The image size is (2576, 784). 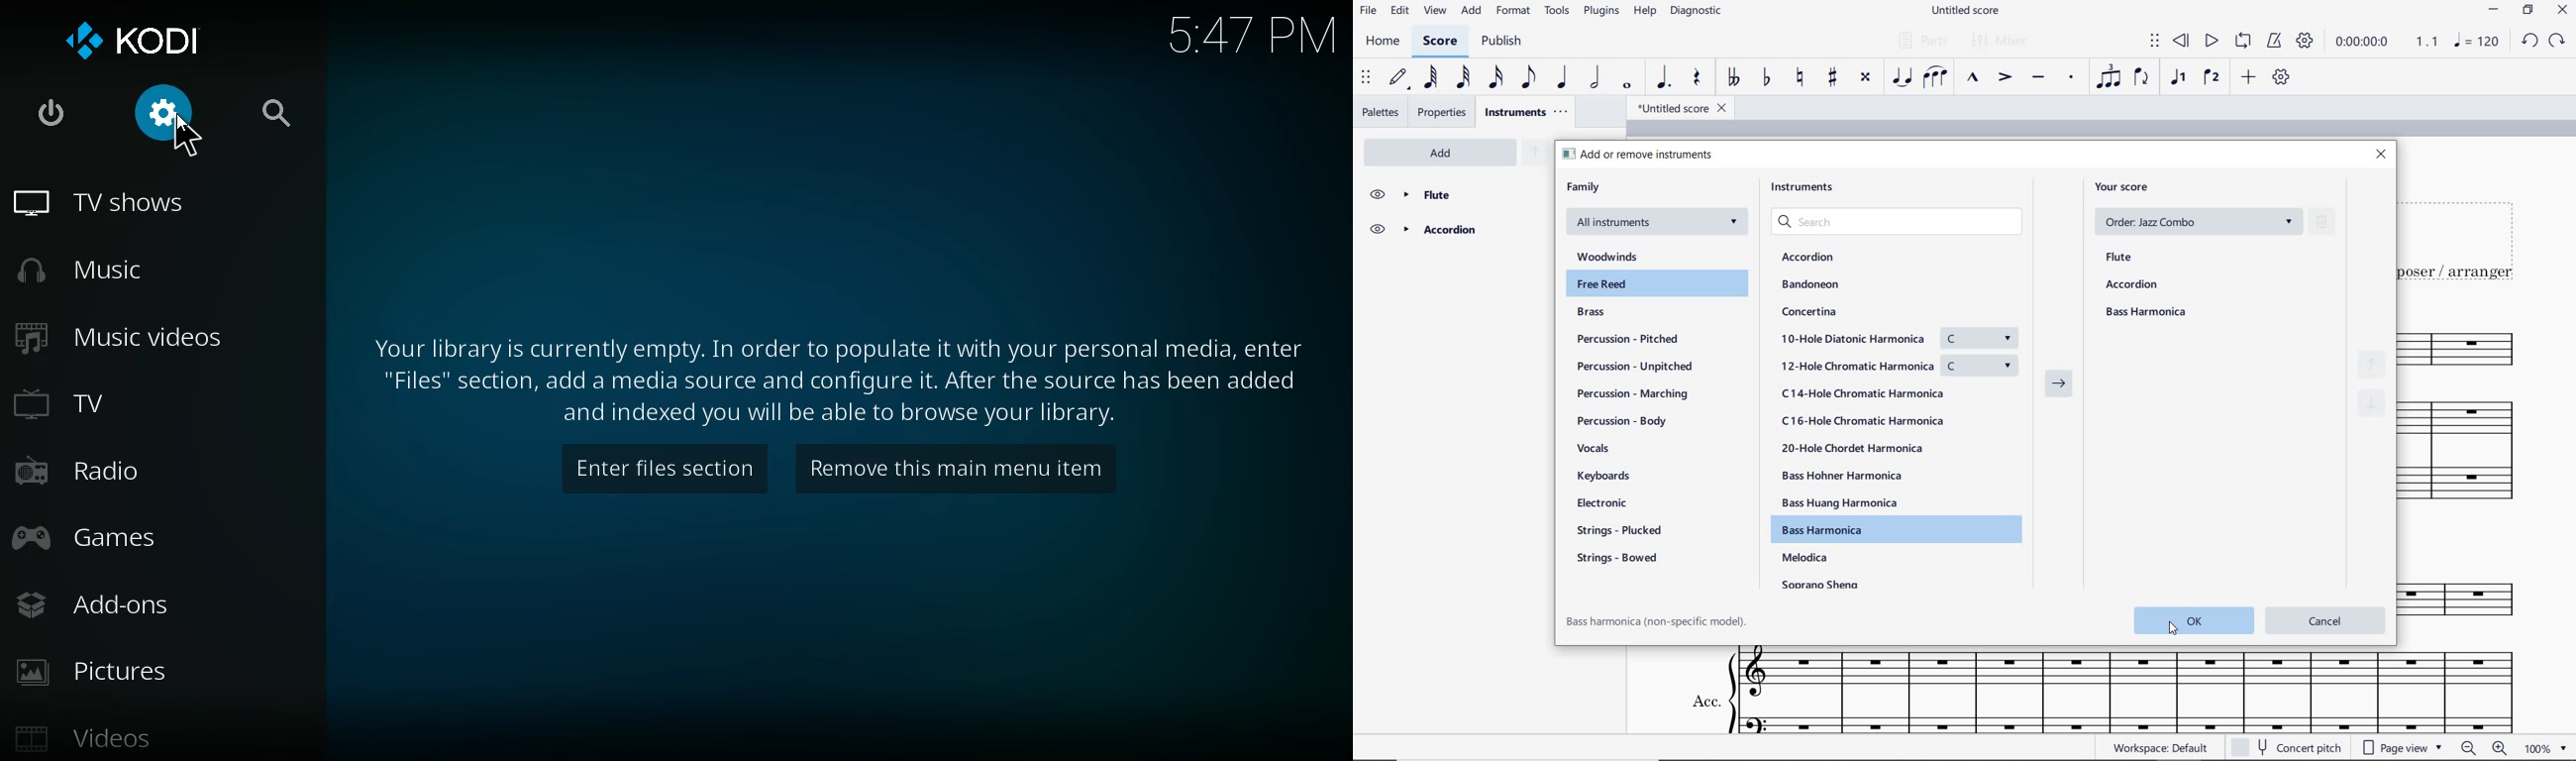 What do you see at coordinates (1504, 42) in the screenshot?
I see `PUBLISH` at bounding box center [1504, 42].